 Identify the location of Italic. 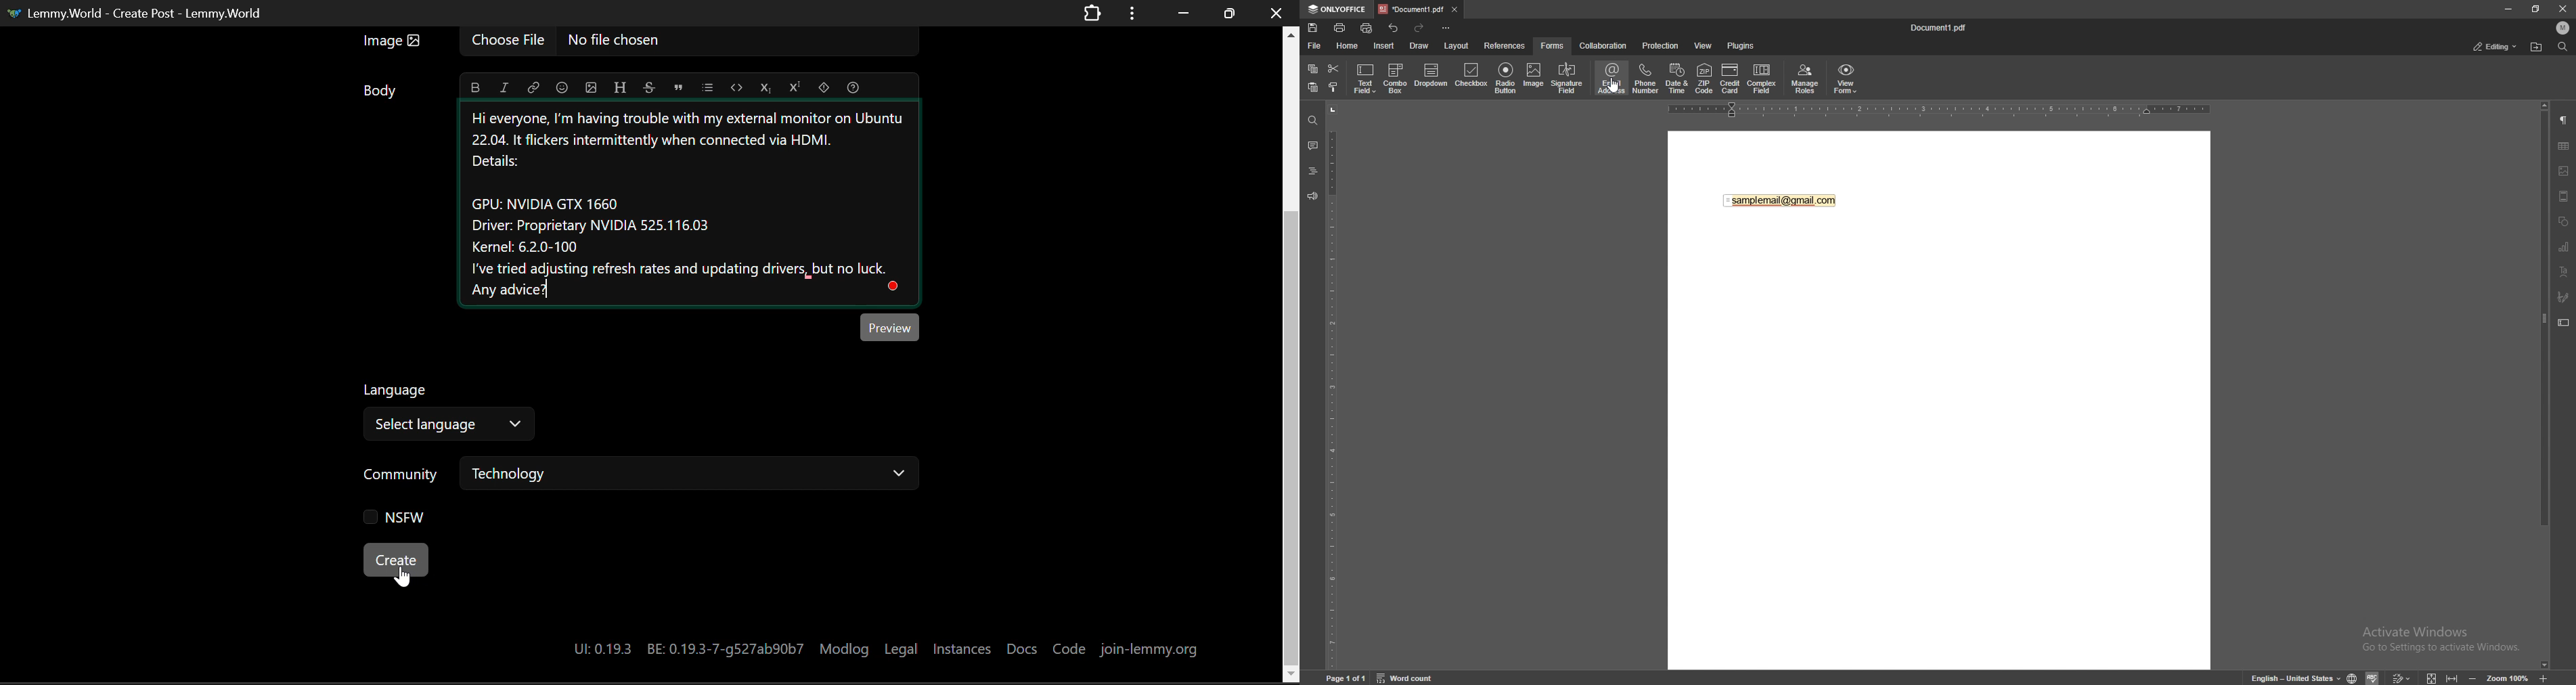
(504, 87).